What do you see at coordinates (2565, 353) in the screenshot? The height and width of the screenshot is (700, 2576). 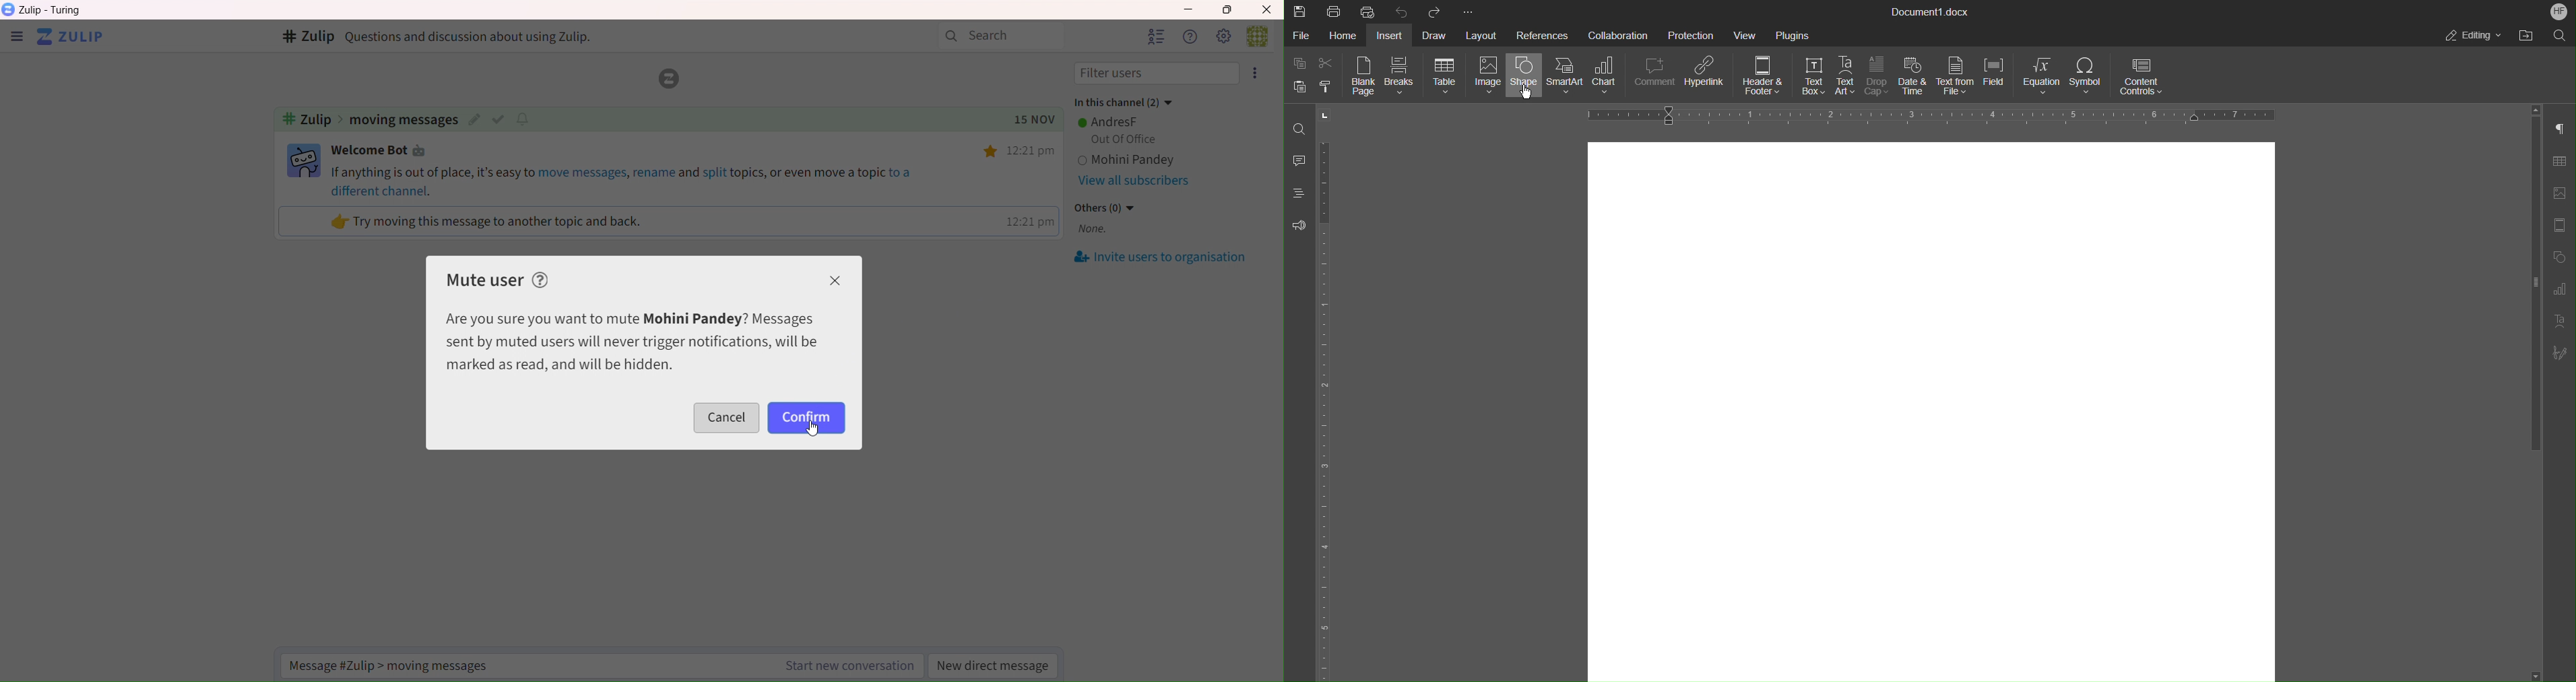 I see `Signature` at bounding box center [2565, 353].